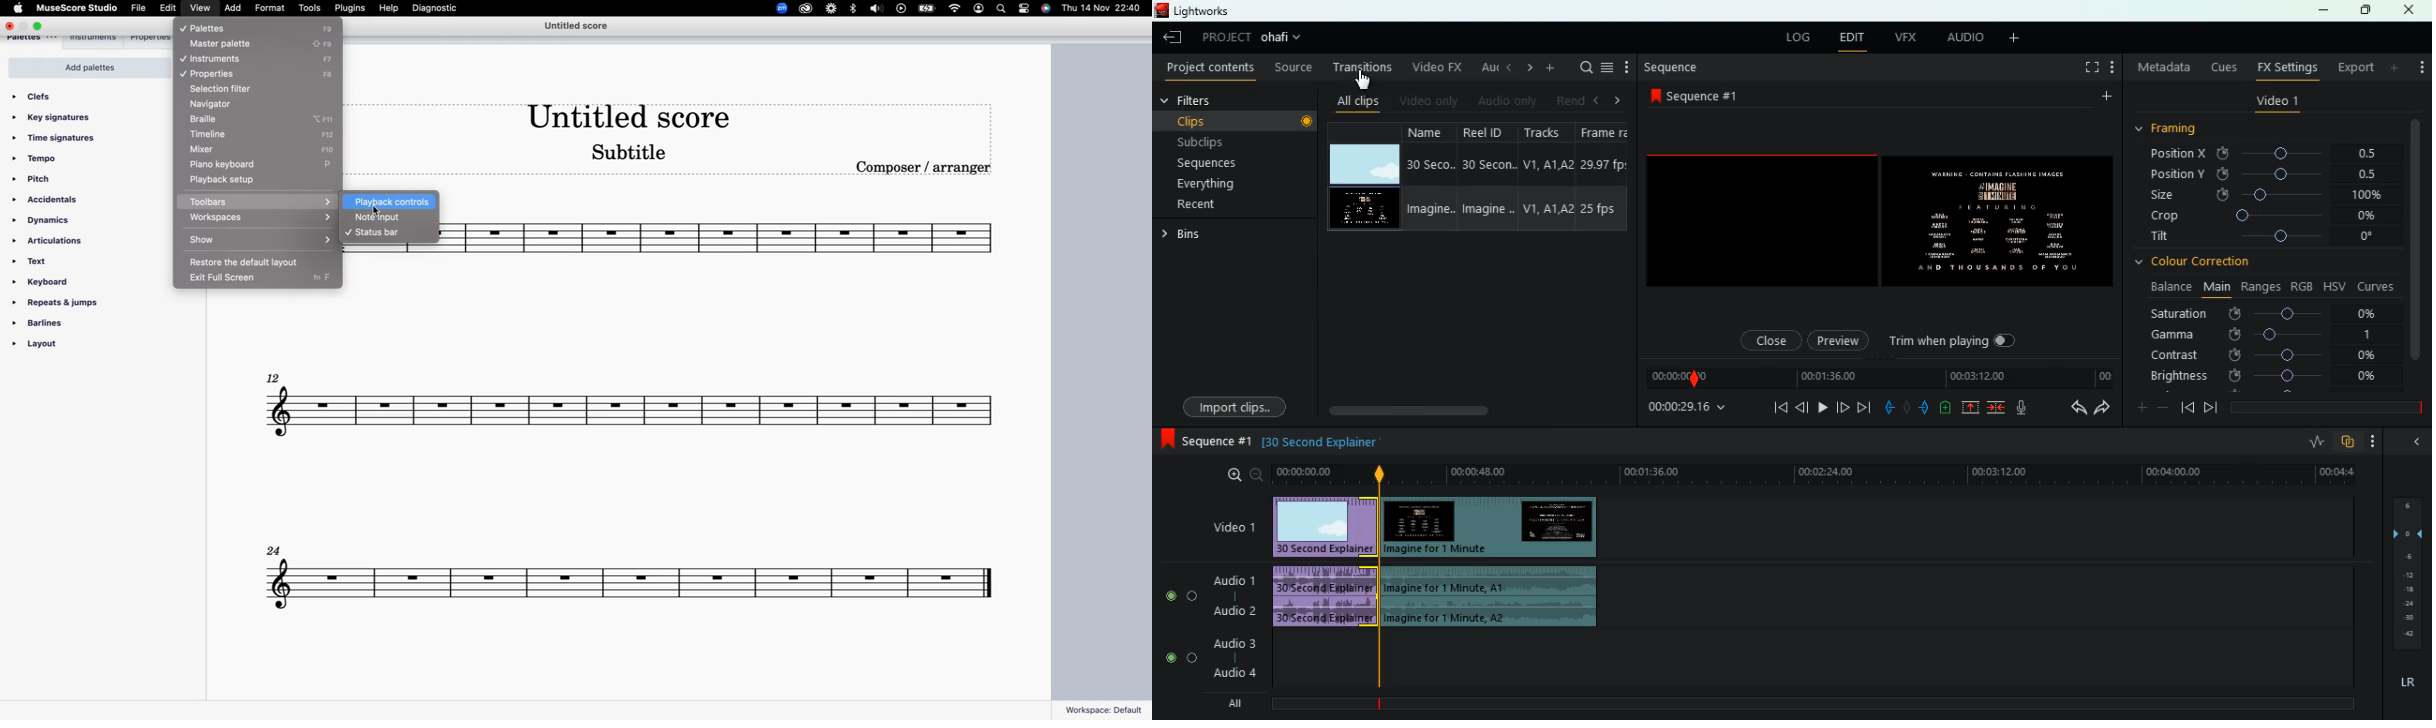 The height and width of the screenshot is (728, 2436). I want to click on note input, so click(387, 217).